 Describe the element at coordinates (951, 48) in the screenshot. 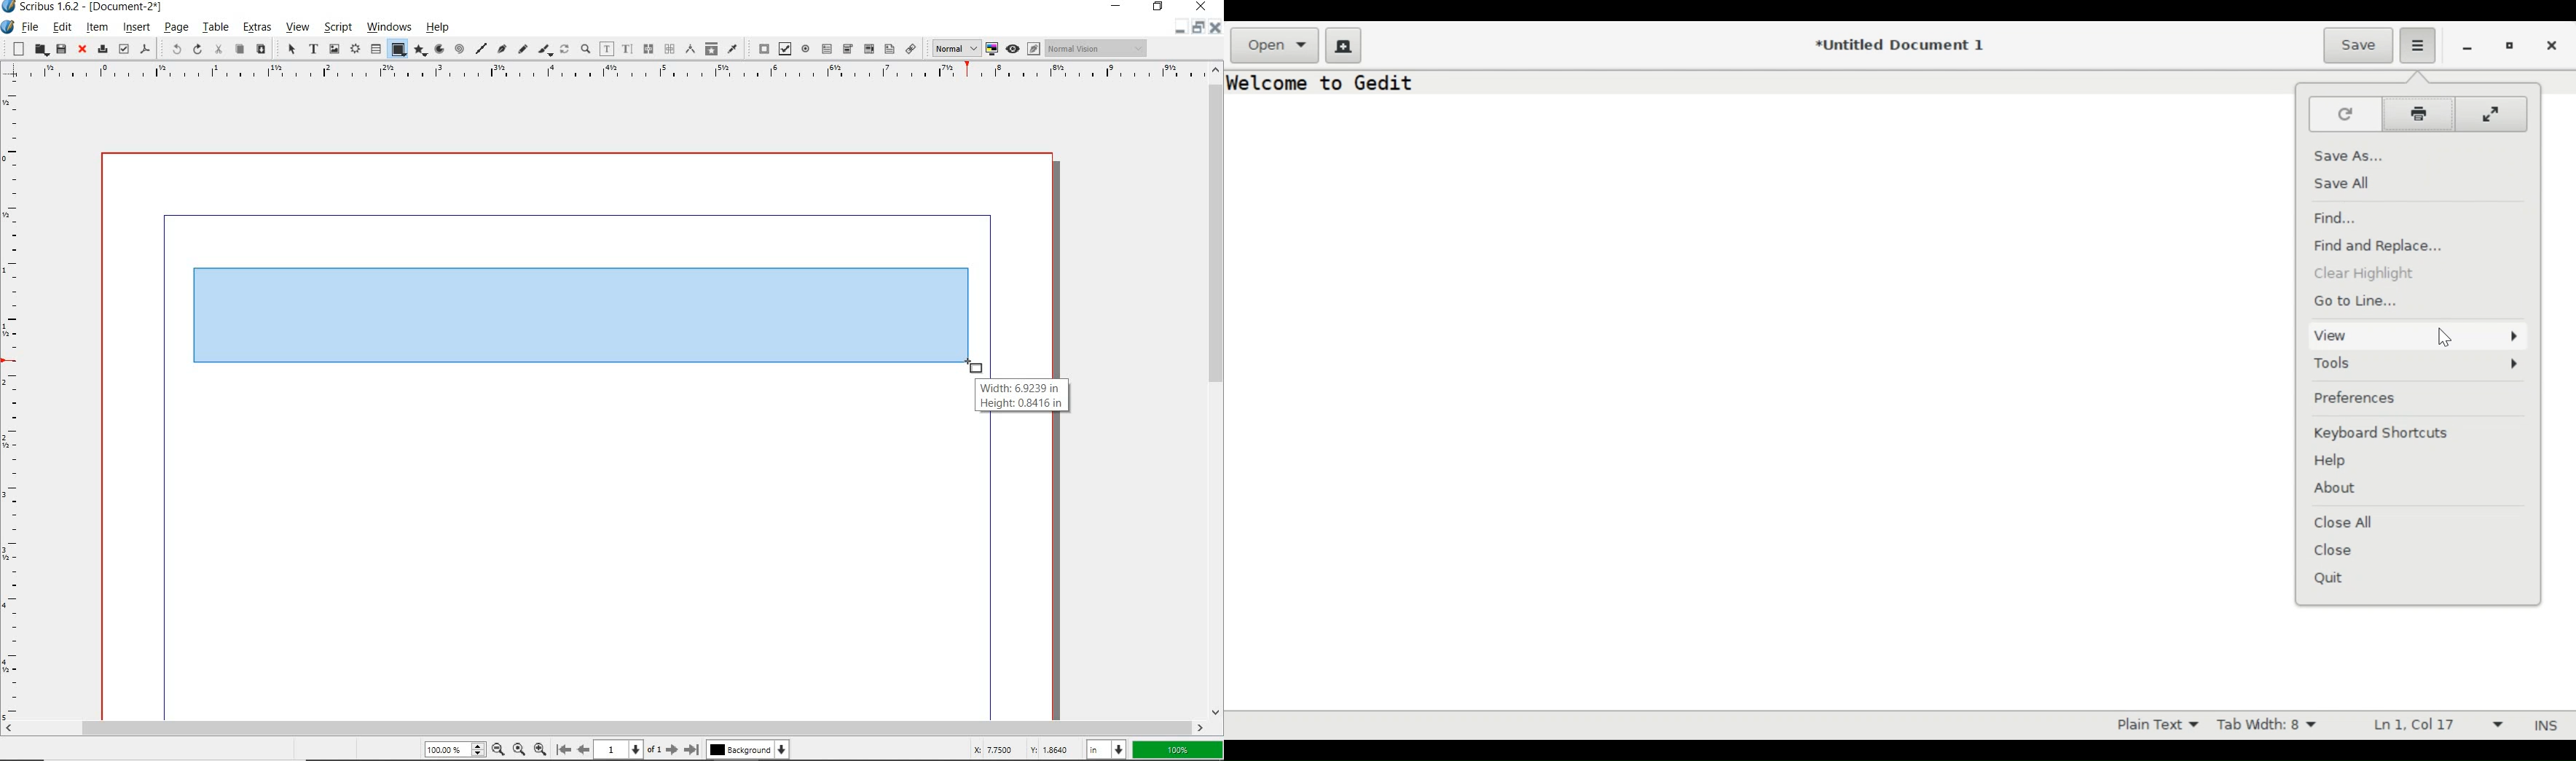

I see `select image preview quality` at that location.